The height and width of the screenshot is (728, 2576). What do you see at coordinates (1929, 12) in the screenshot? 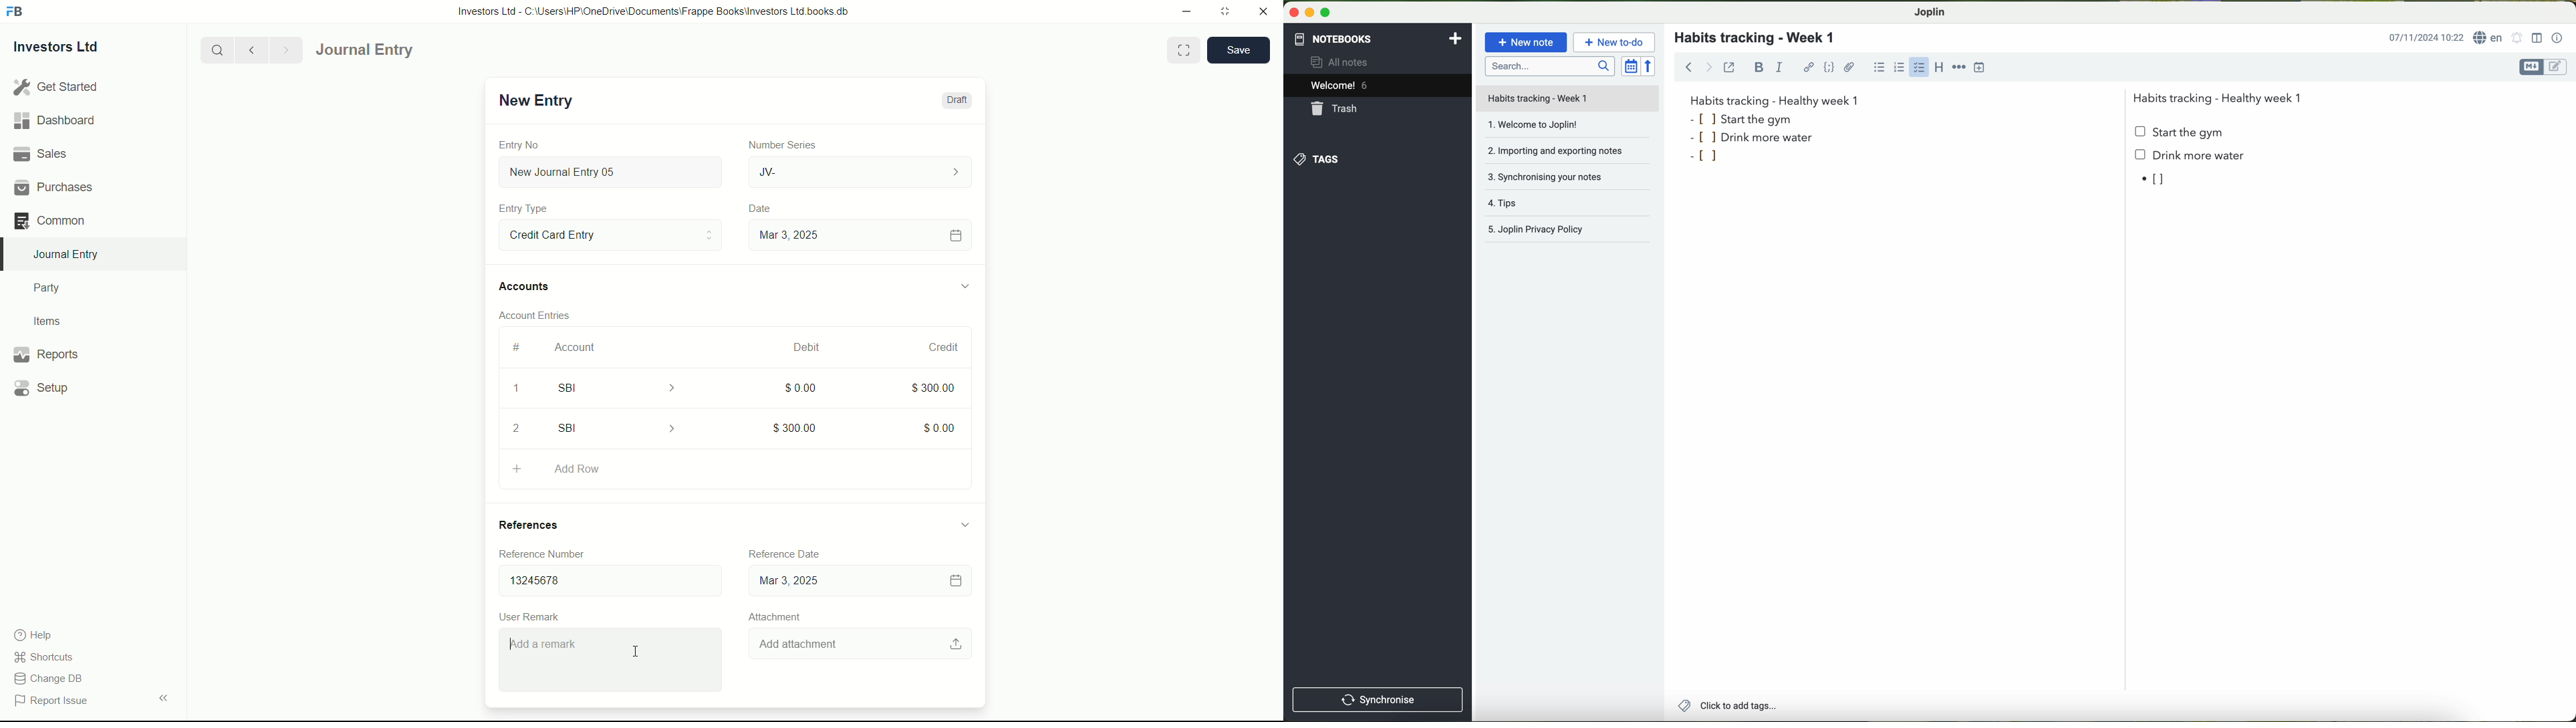
I see `Joplin` at bounding box center [1929, 12].